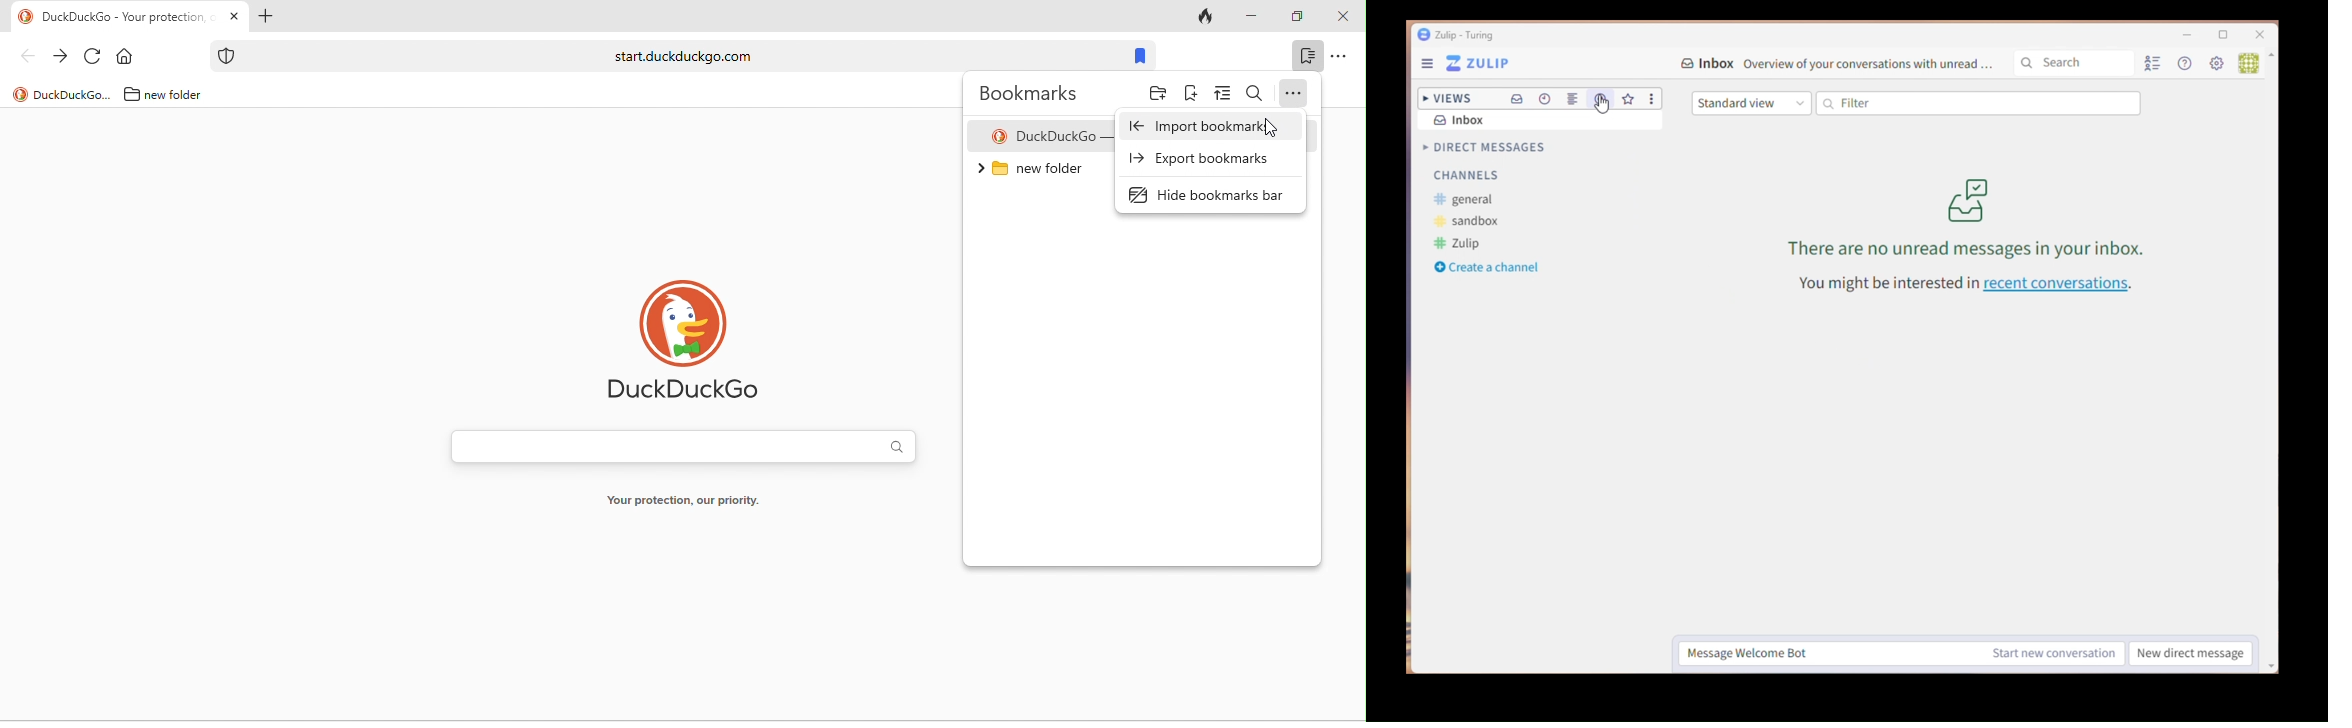 The height and width of the screenshot is (728, 2352). I want to click on Direct Messages, so click(1482, 148).